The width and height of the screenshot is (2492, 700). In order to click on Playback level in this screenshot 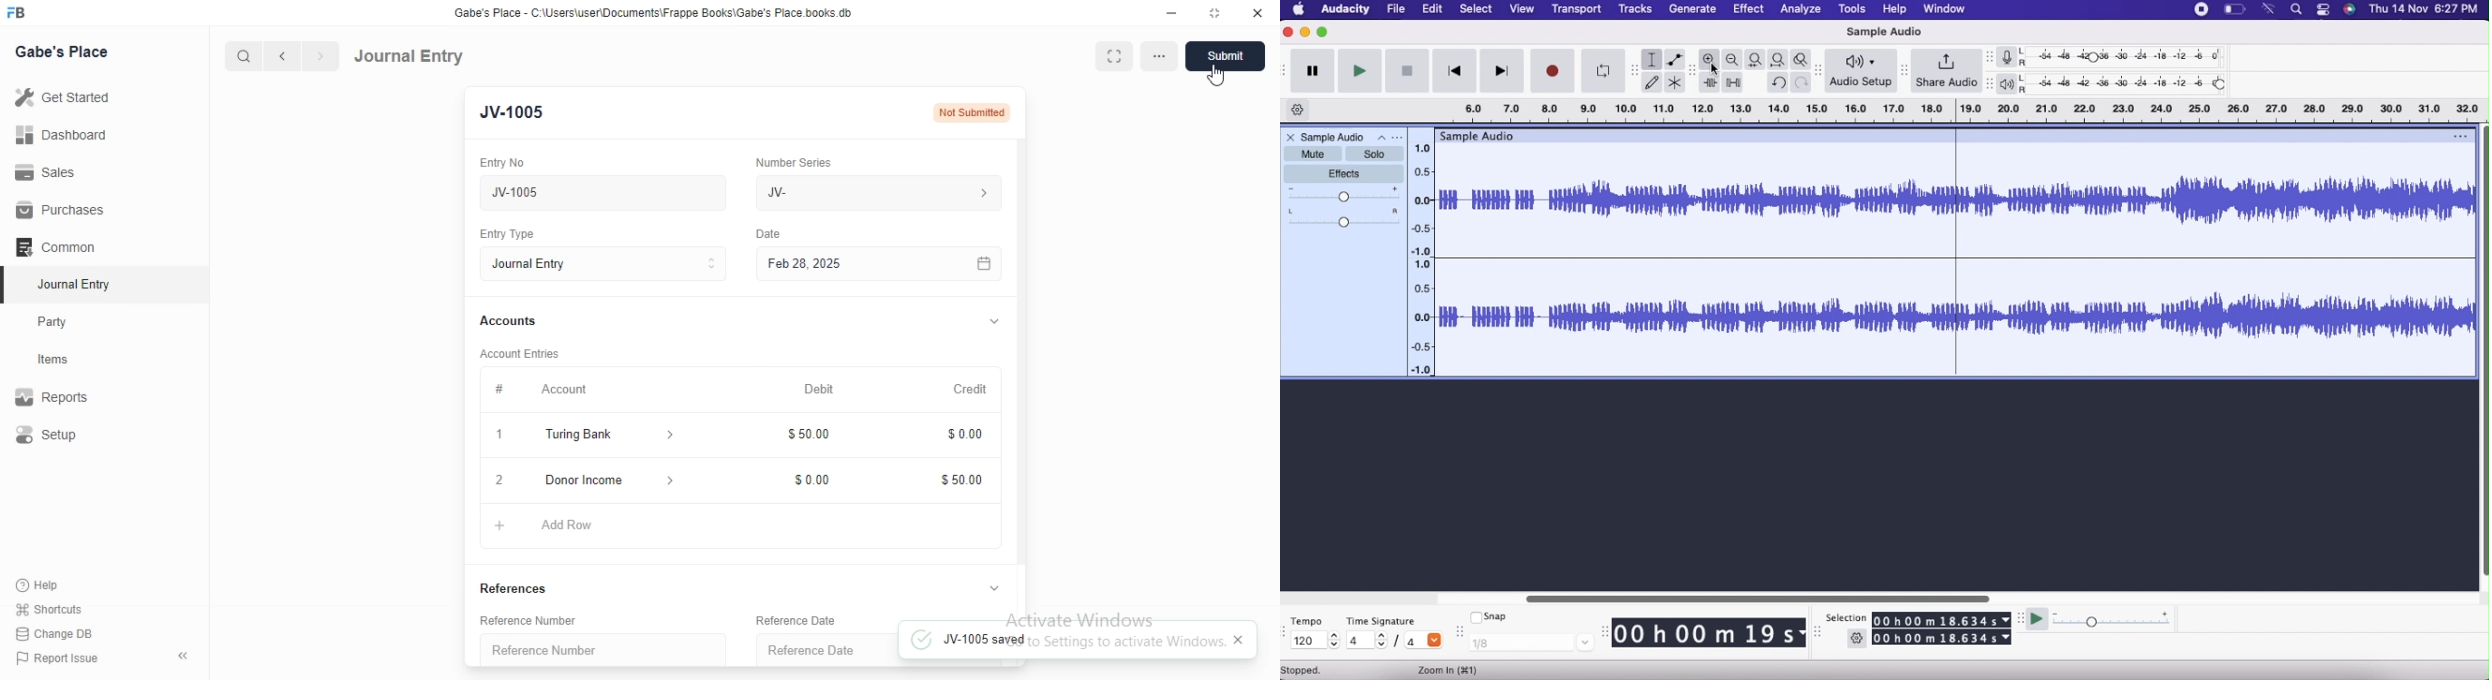, I will do `click(2130, 85)`.